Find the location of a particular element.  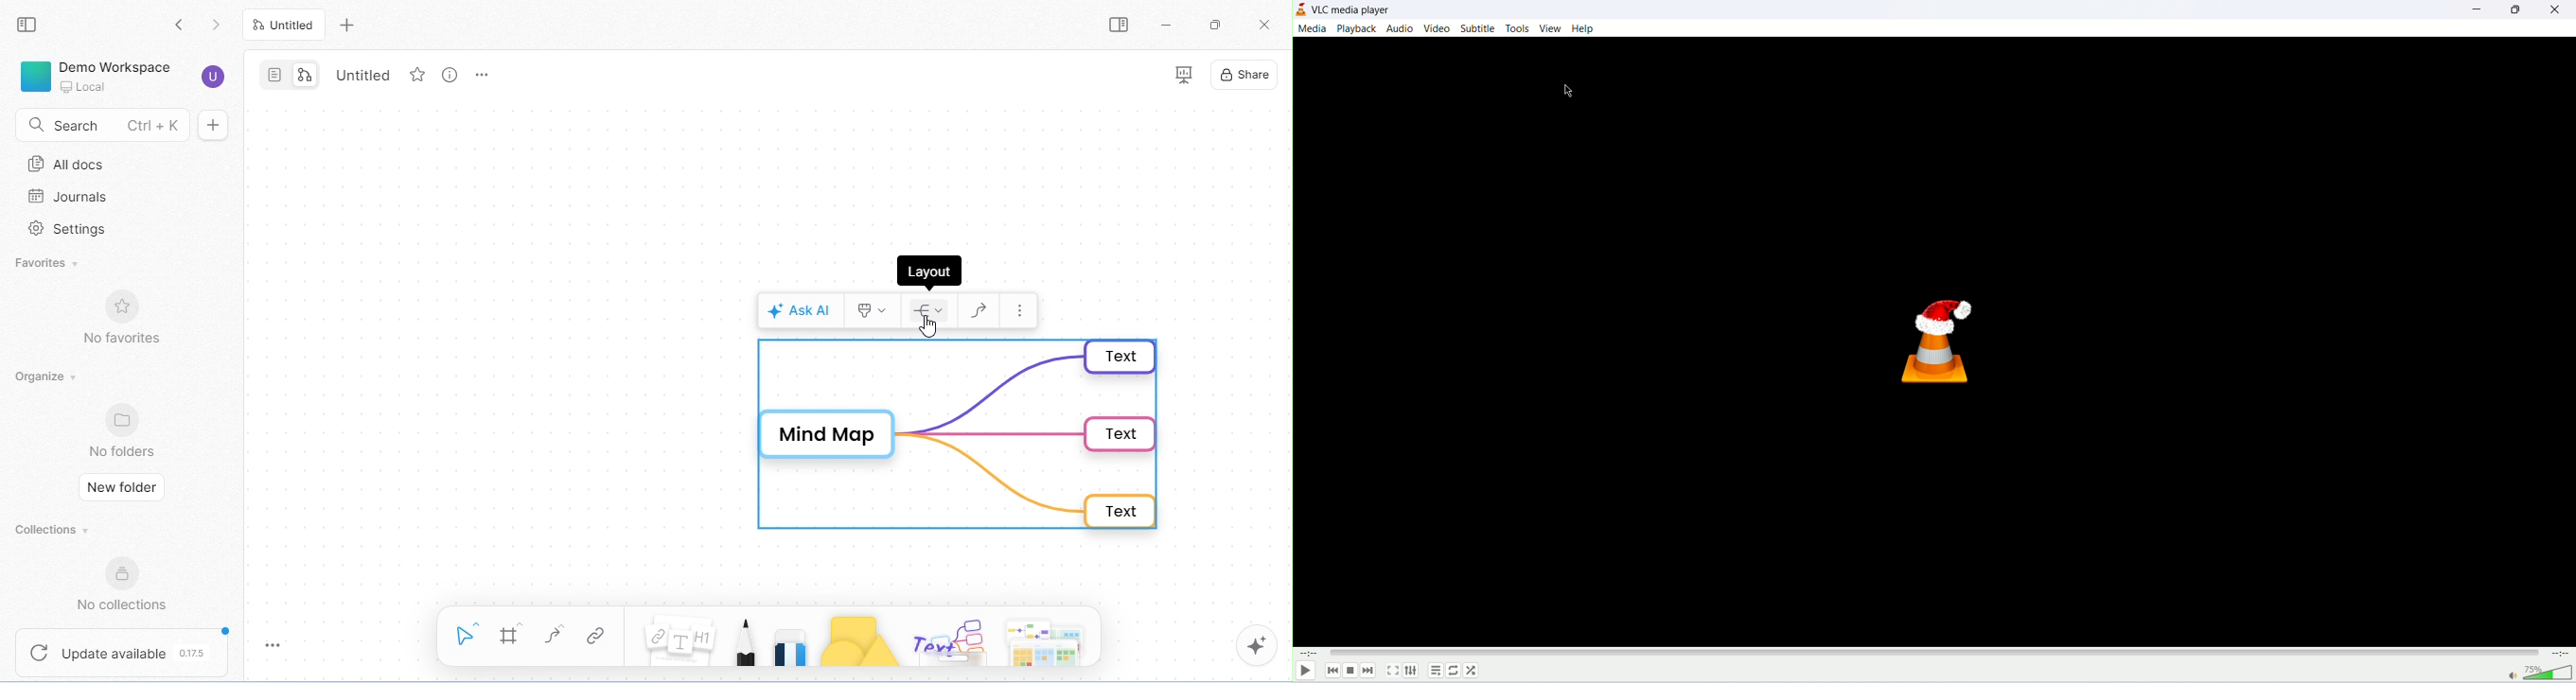

extended settings is located at coordinates (1410, 671).